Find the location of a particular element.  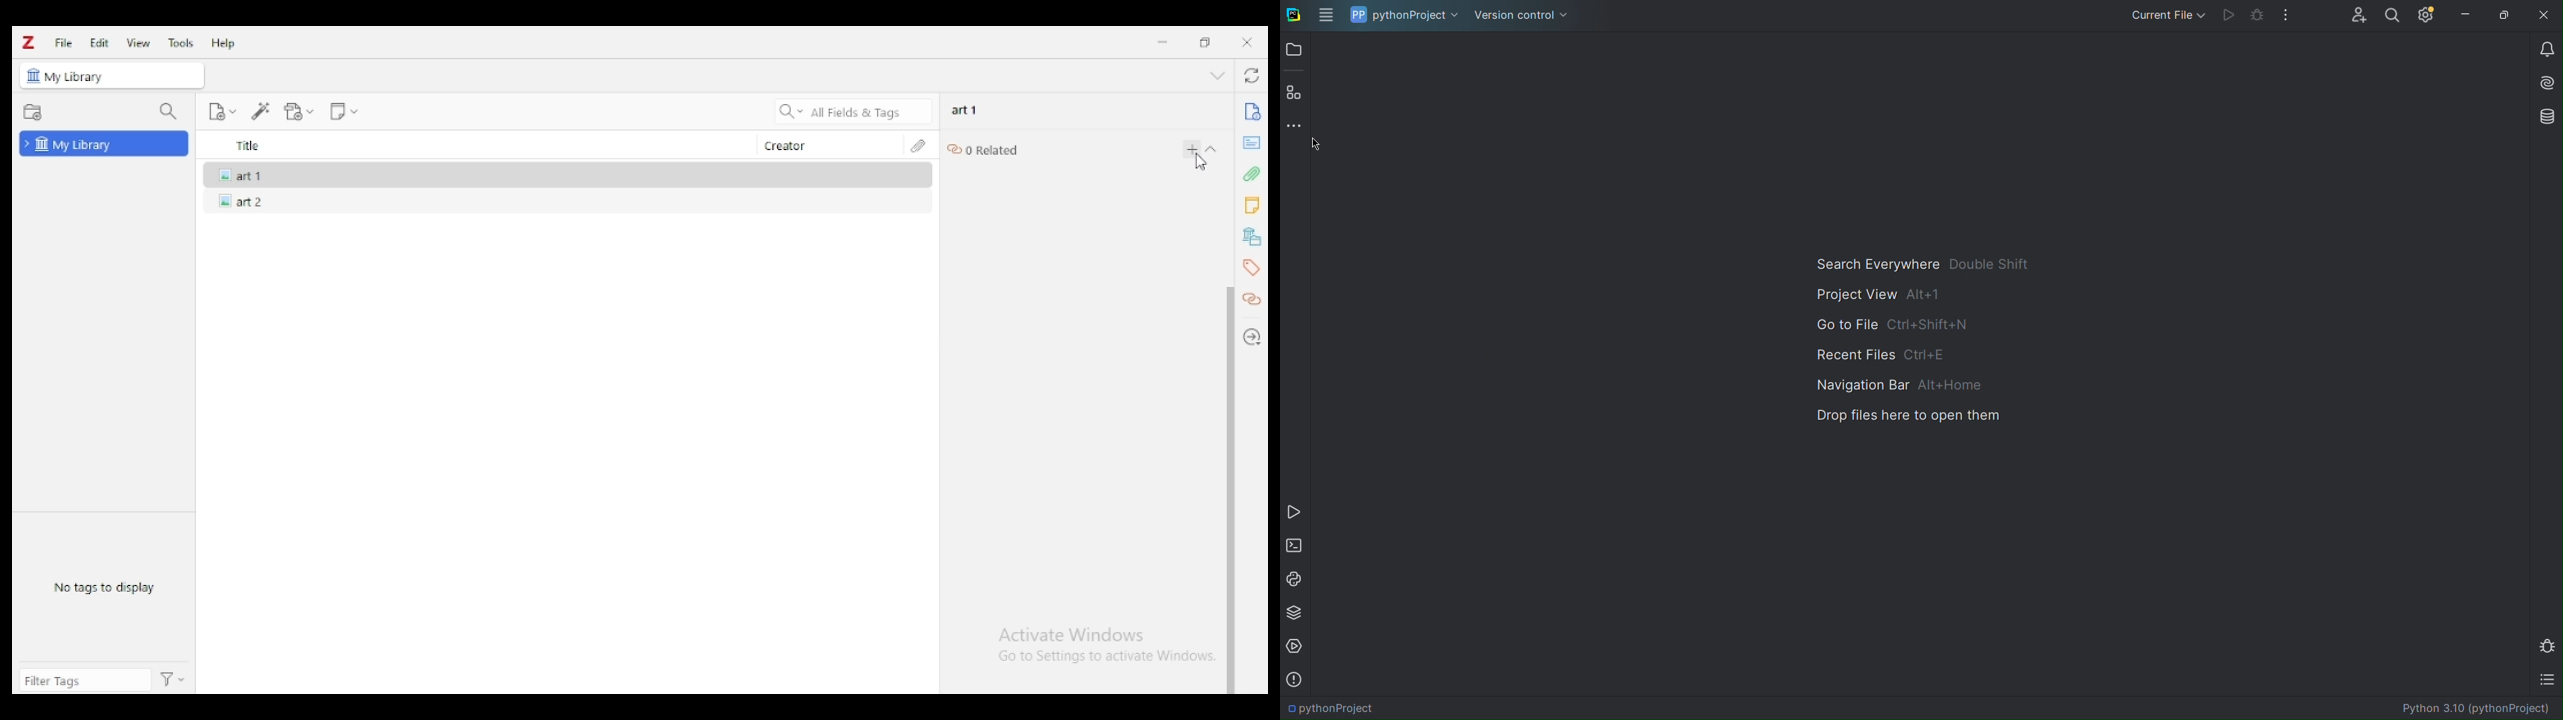

locate is located at coordinates (1254, 337).